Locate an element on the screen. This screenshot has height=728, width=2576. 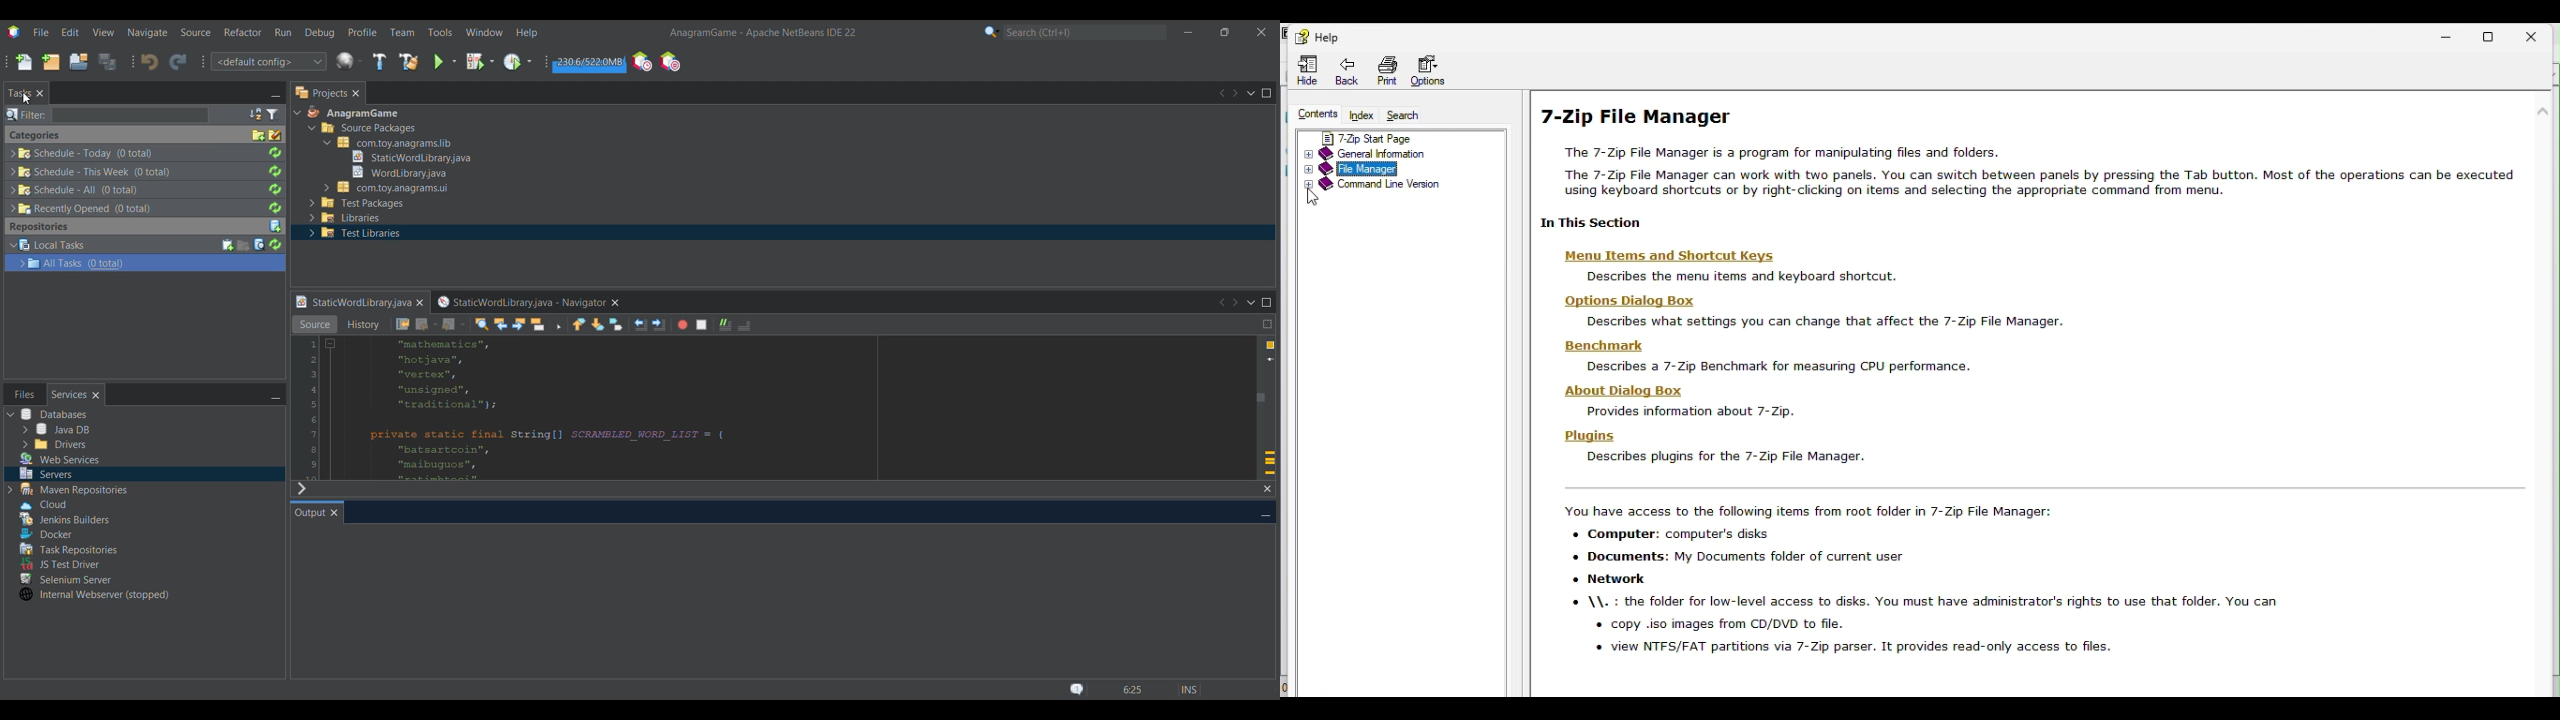
 is located at coordinates (405, 156).